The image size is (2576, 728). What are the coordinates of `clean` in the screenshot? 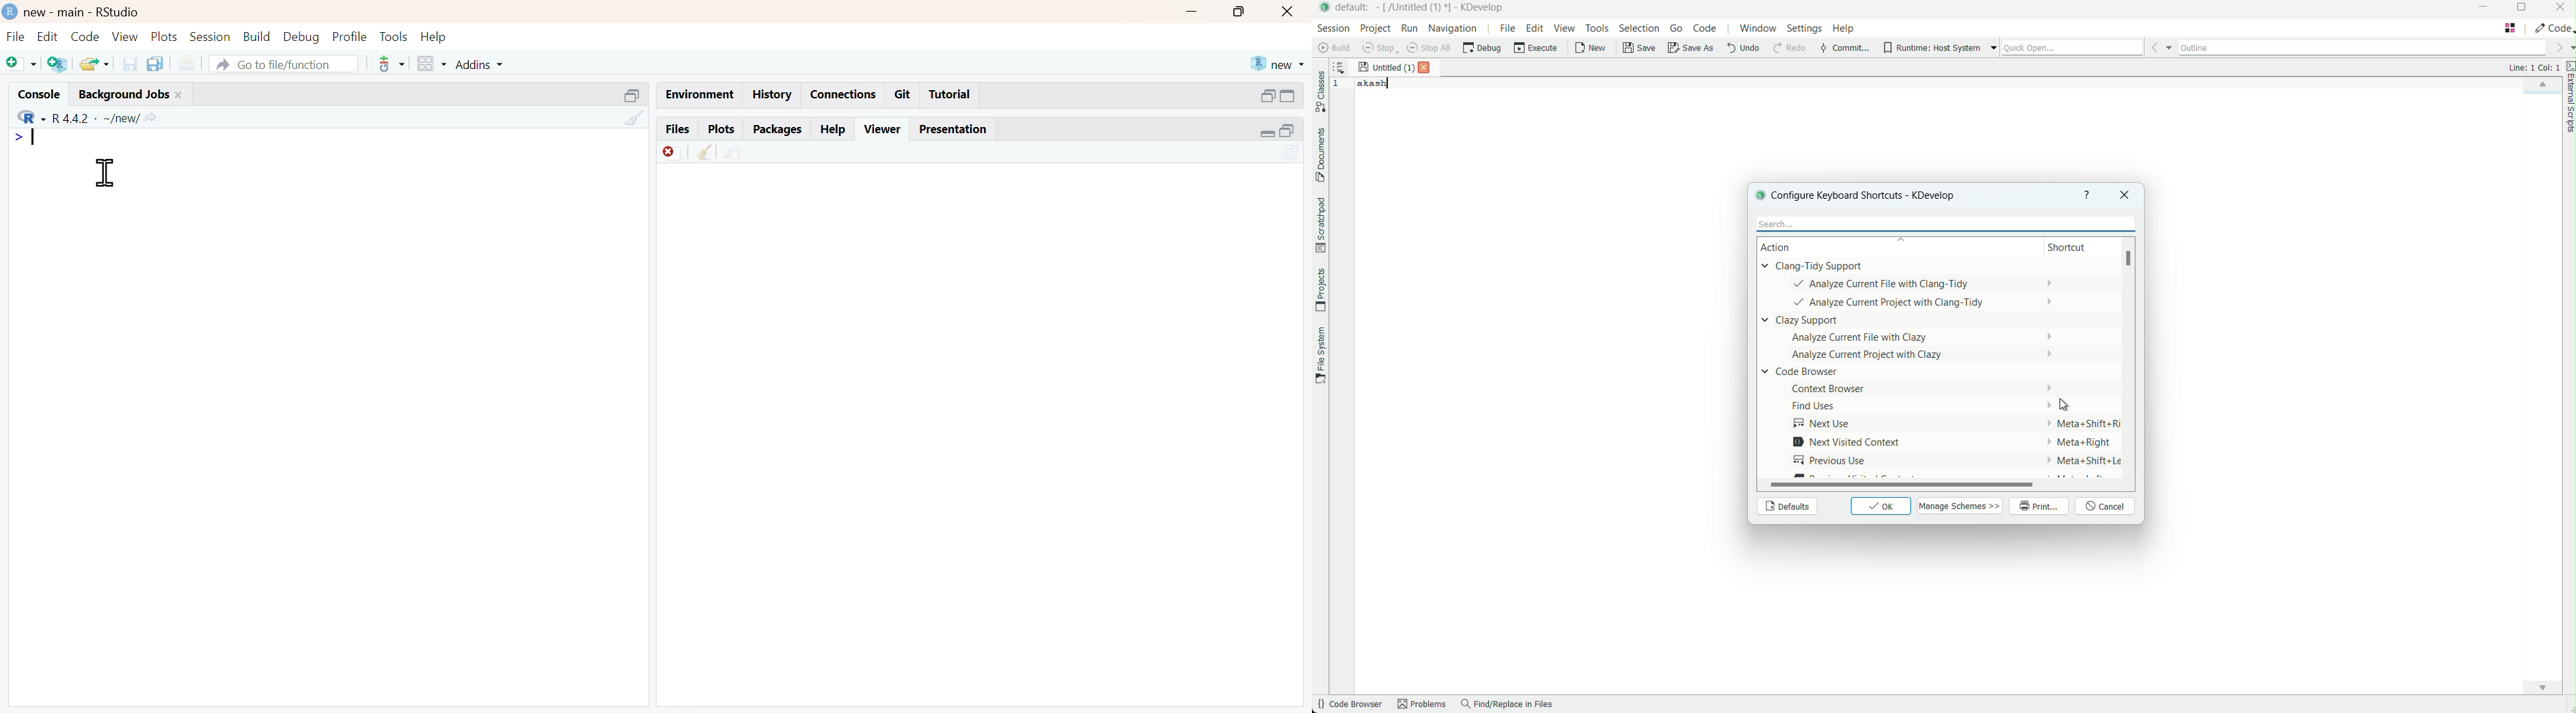 It's located at (704, 153).